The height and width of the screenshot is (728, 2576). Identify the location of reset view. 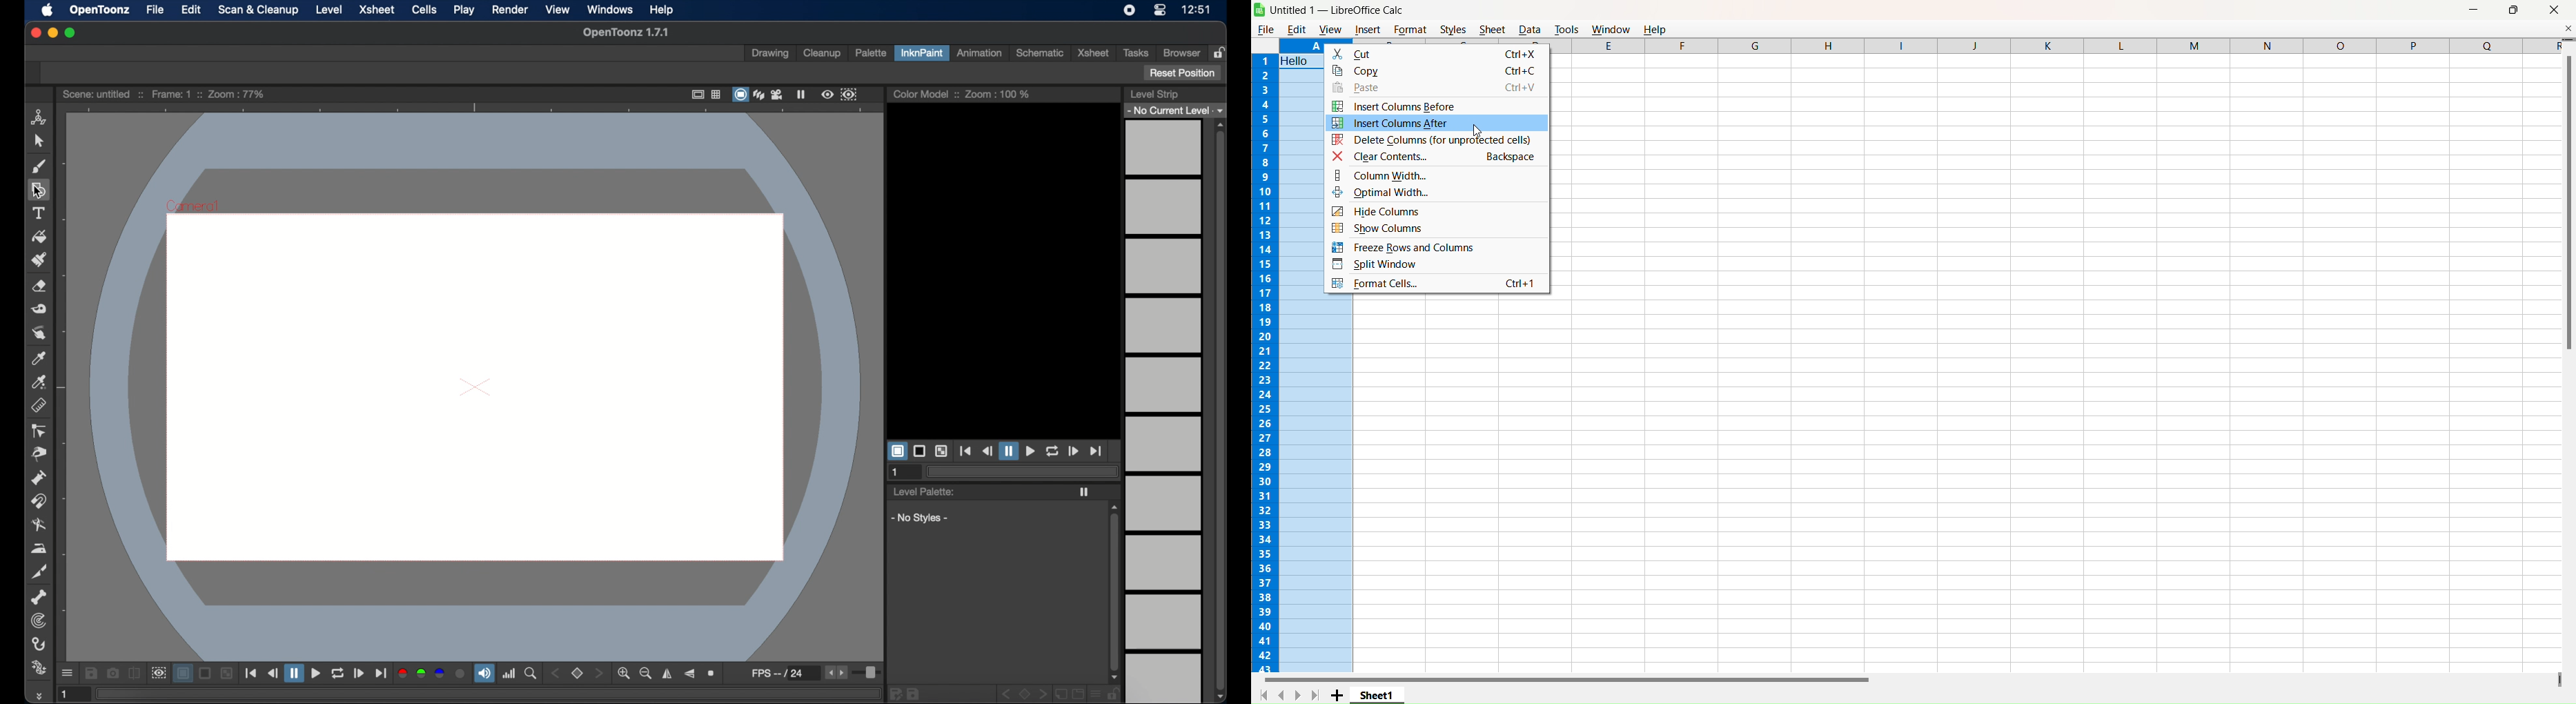
(712, 673).